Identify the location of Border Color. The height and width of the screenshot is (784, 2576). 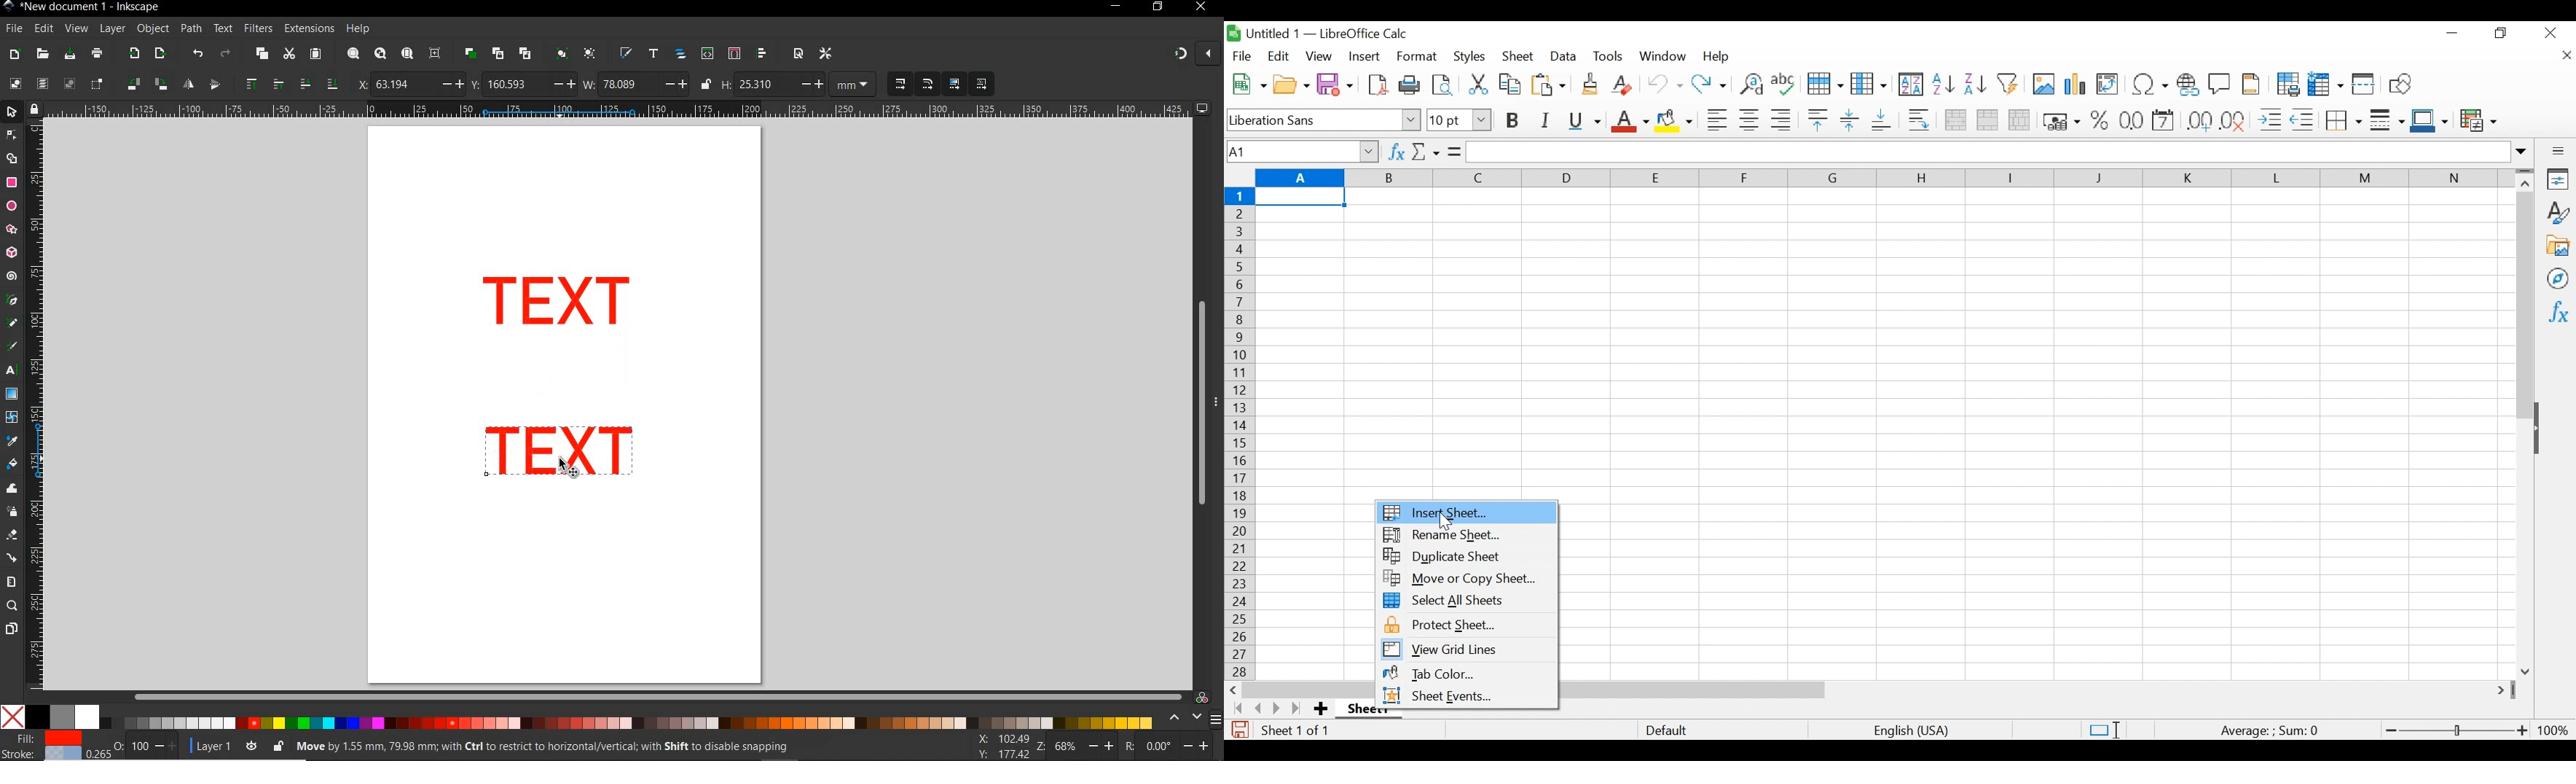
(2430, 121).